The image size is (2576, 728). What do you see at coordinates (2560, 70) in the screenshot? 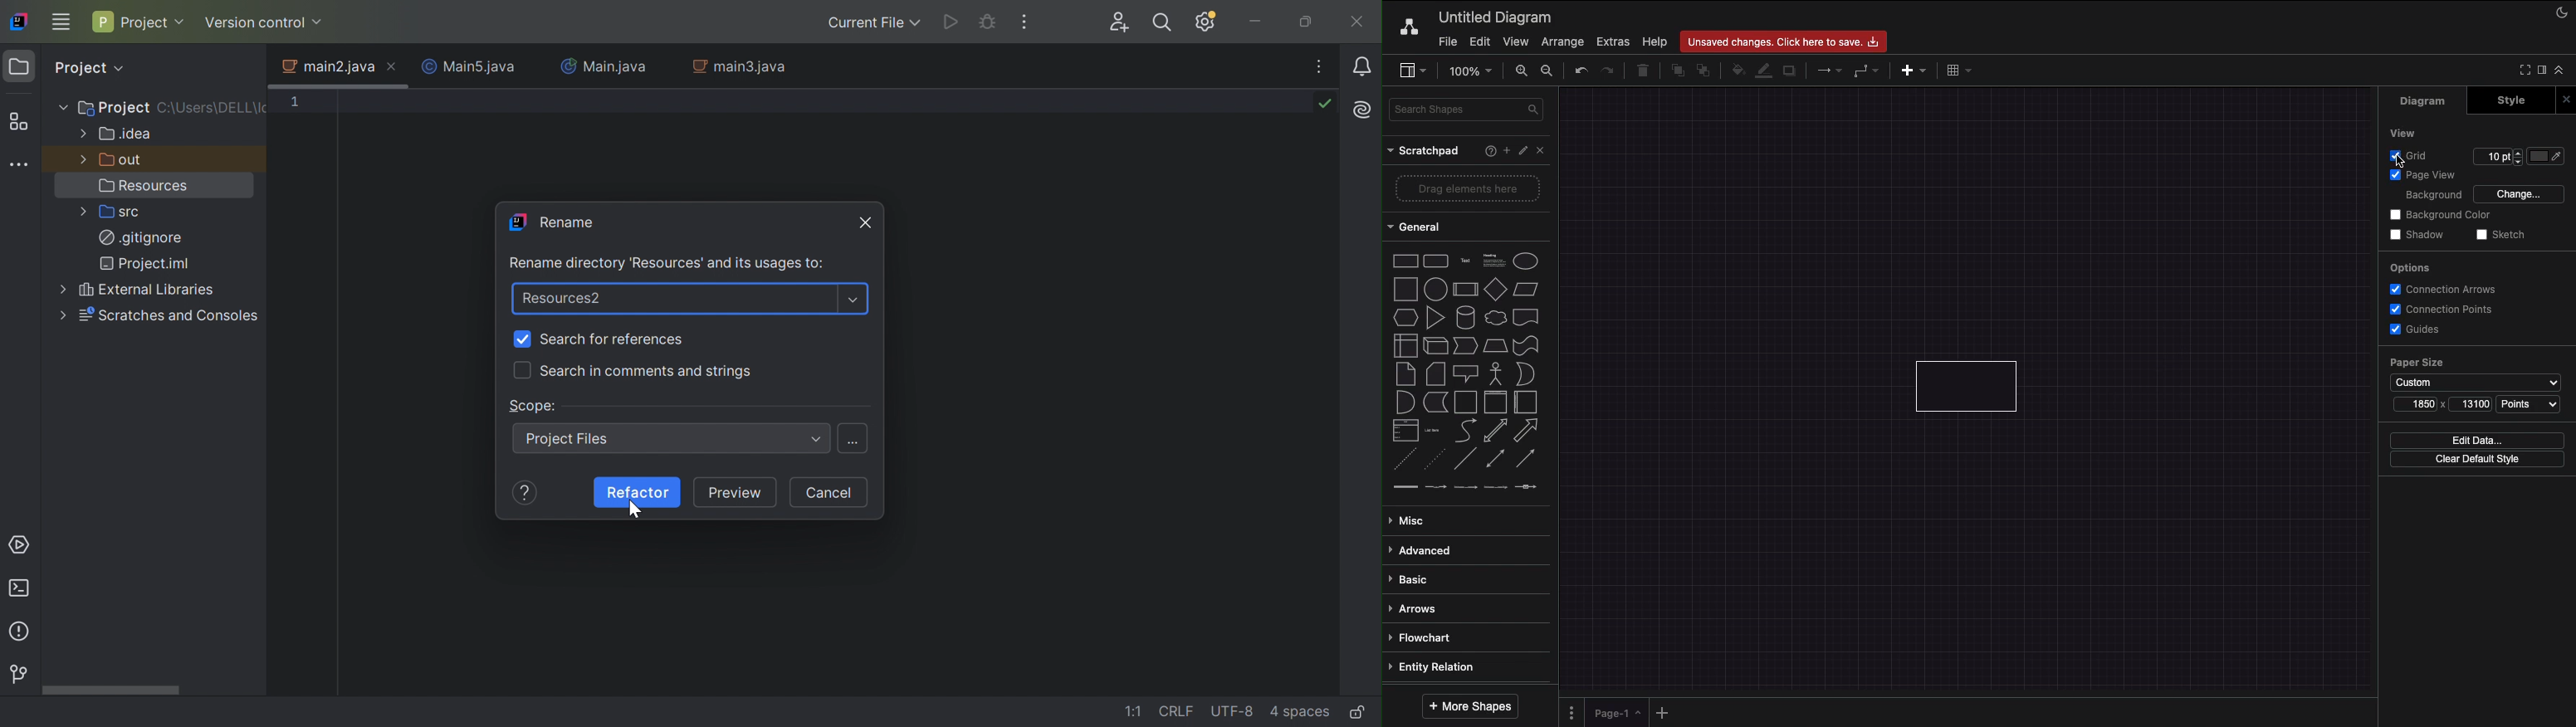
I see `Collapse` at bounding box center [2560, 70].